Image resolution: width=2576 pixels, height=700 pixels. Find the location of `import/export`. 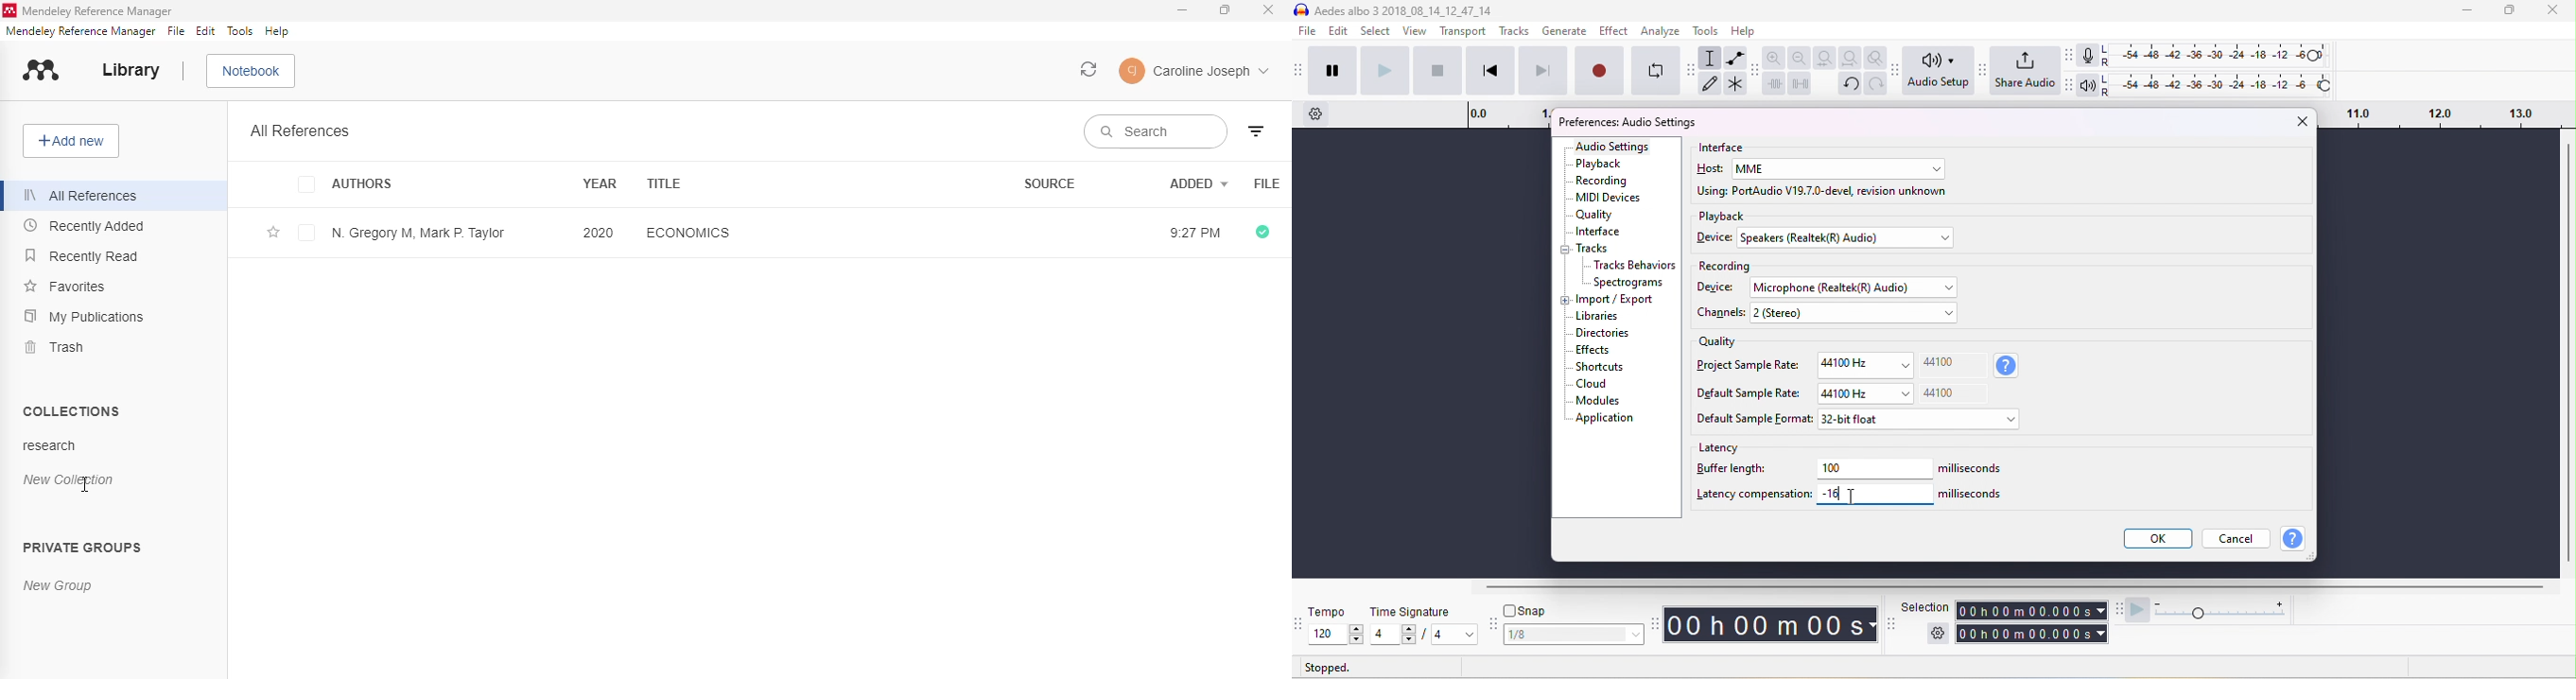

import/export is located at coordinates (1617, 300).